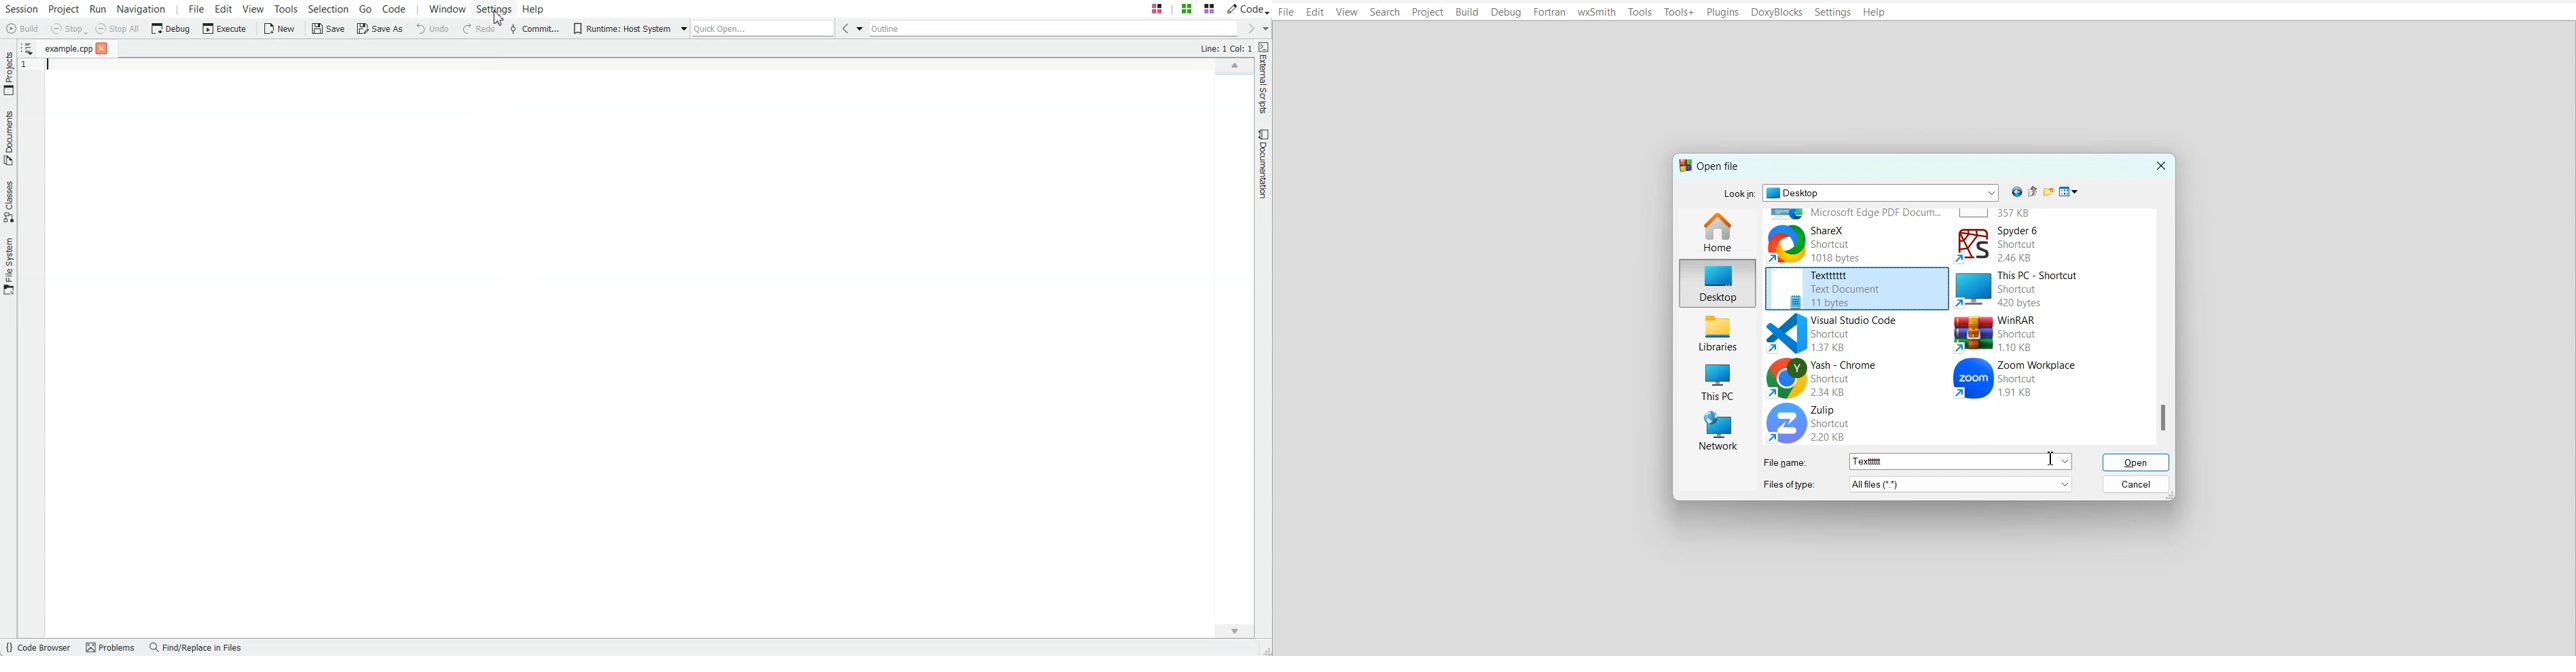 The height and width of the screenshot is (672, 2576). Describe the element at coordinates (1855, 288) in the screenshot. I see `File` at that location.